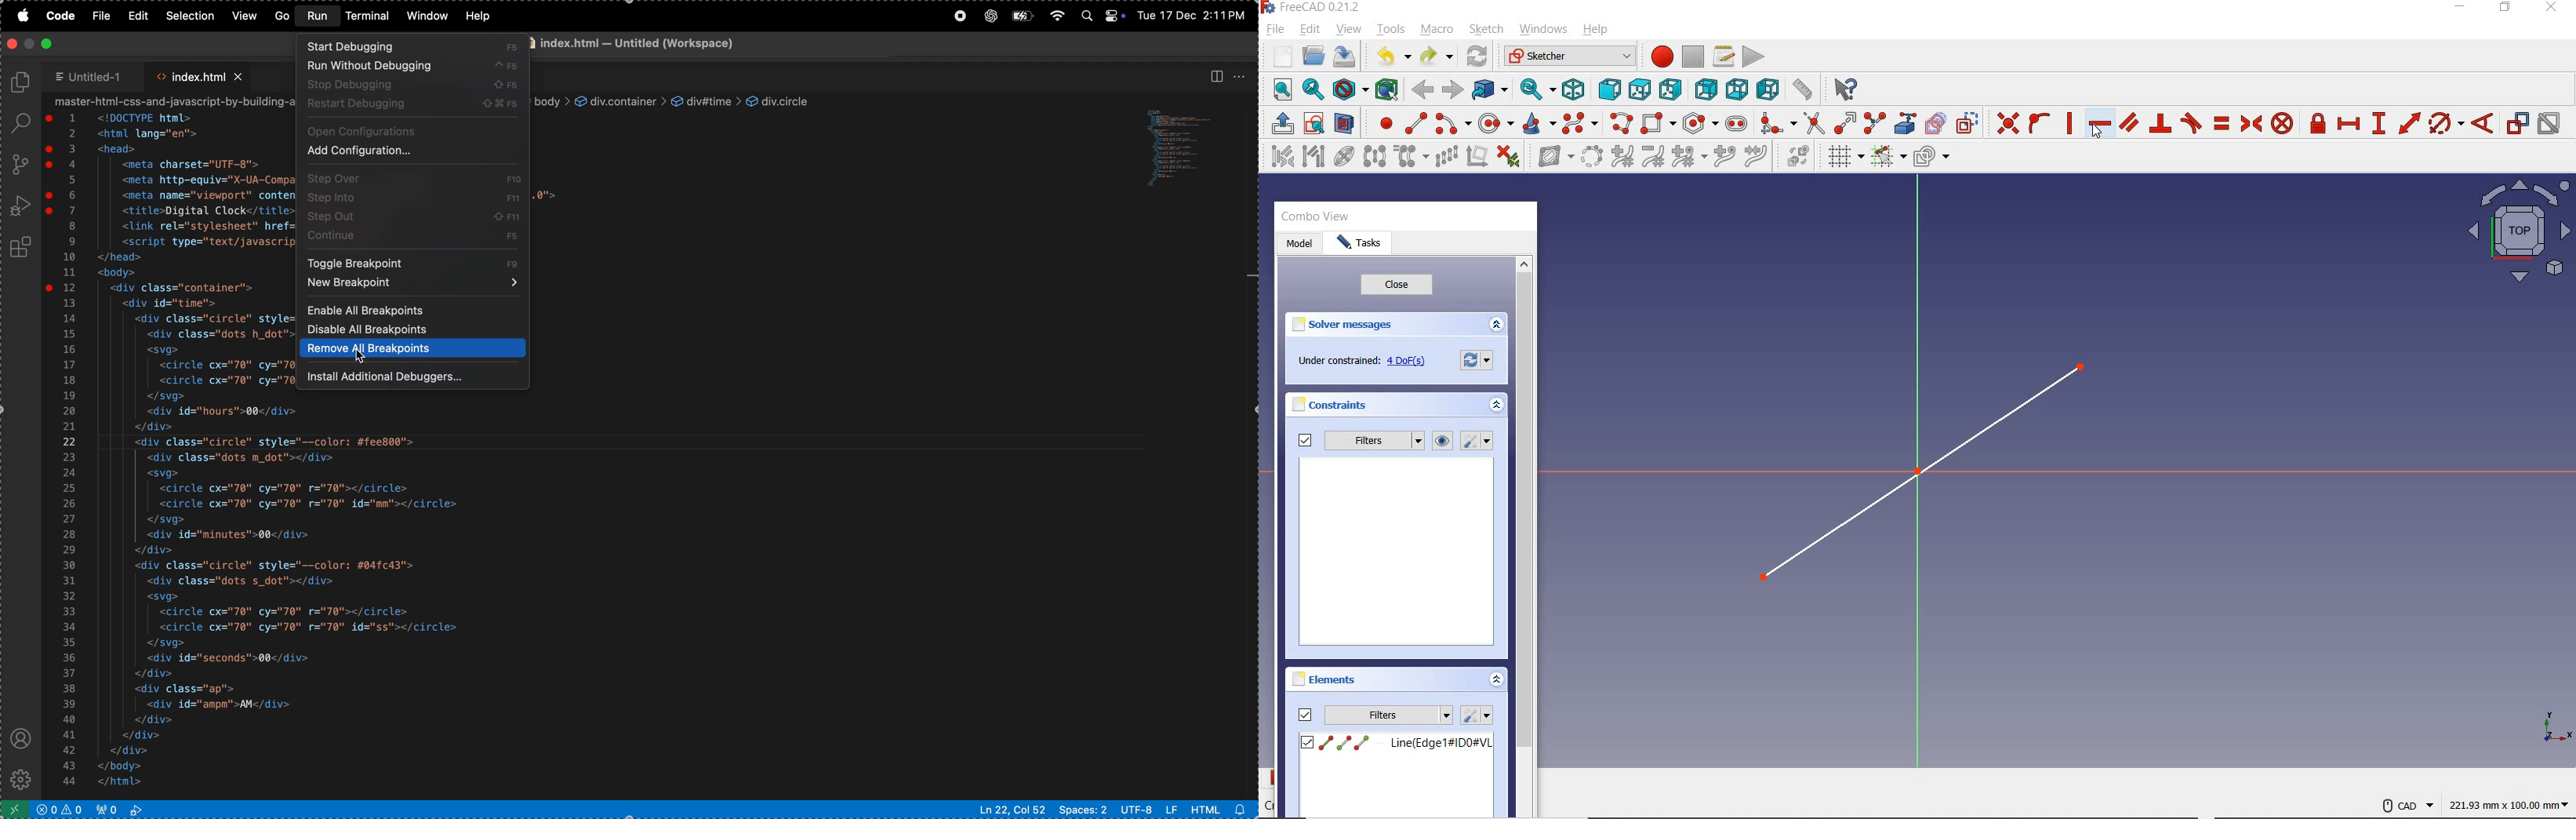 The height and width of the screenshot is (840, 2576). I want to click on NEW, so click(1279, 55).